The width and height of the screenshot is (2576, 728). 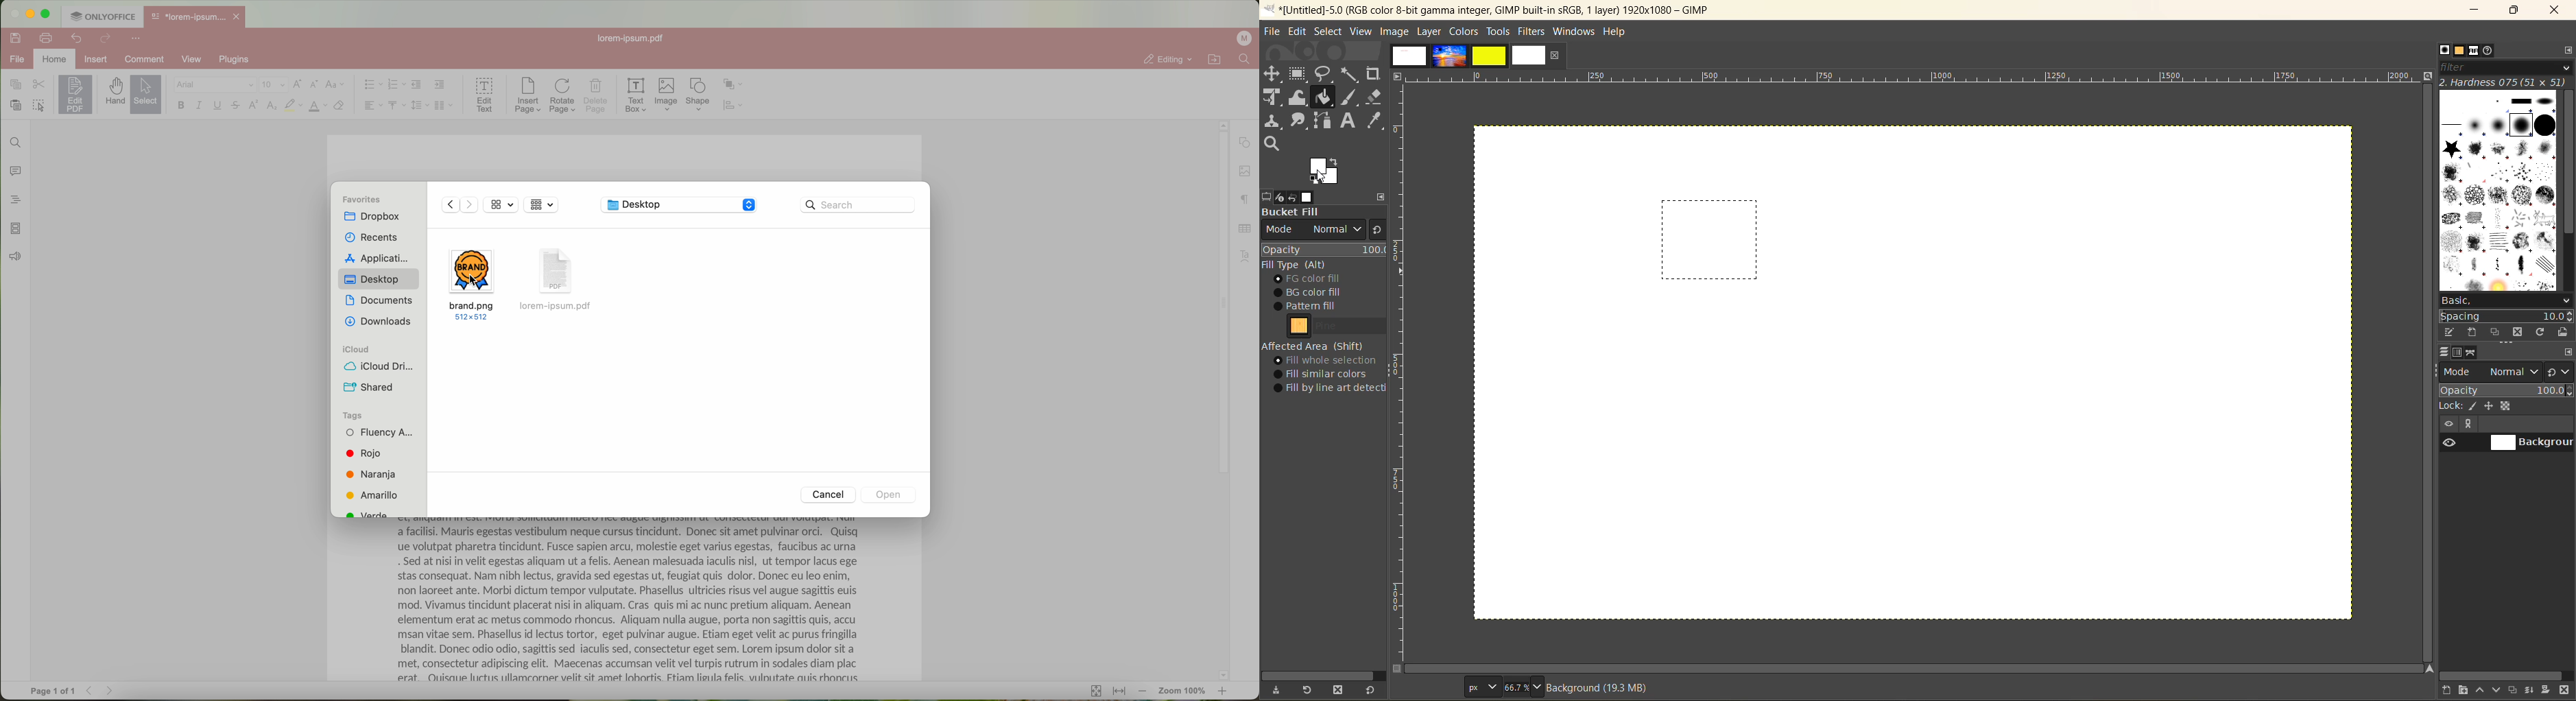 I want to click on zoom 100%, so click(x=1183, y=692).